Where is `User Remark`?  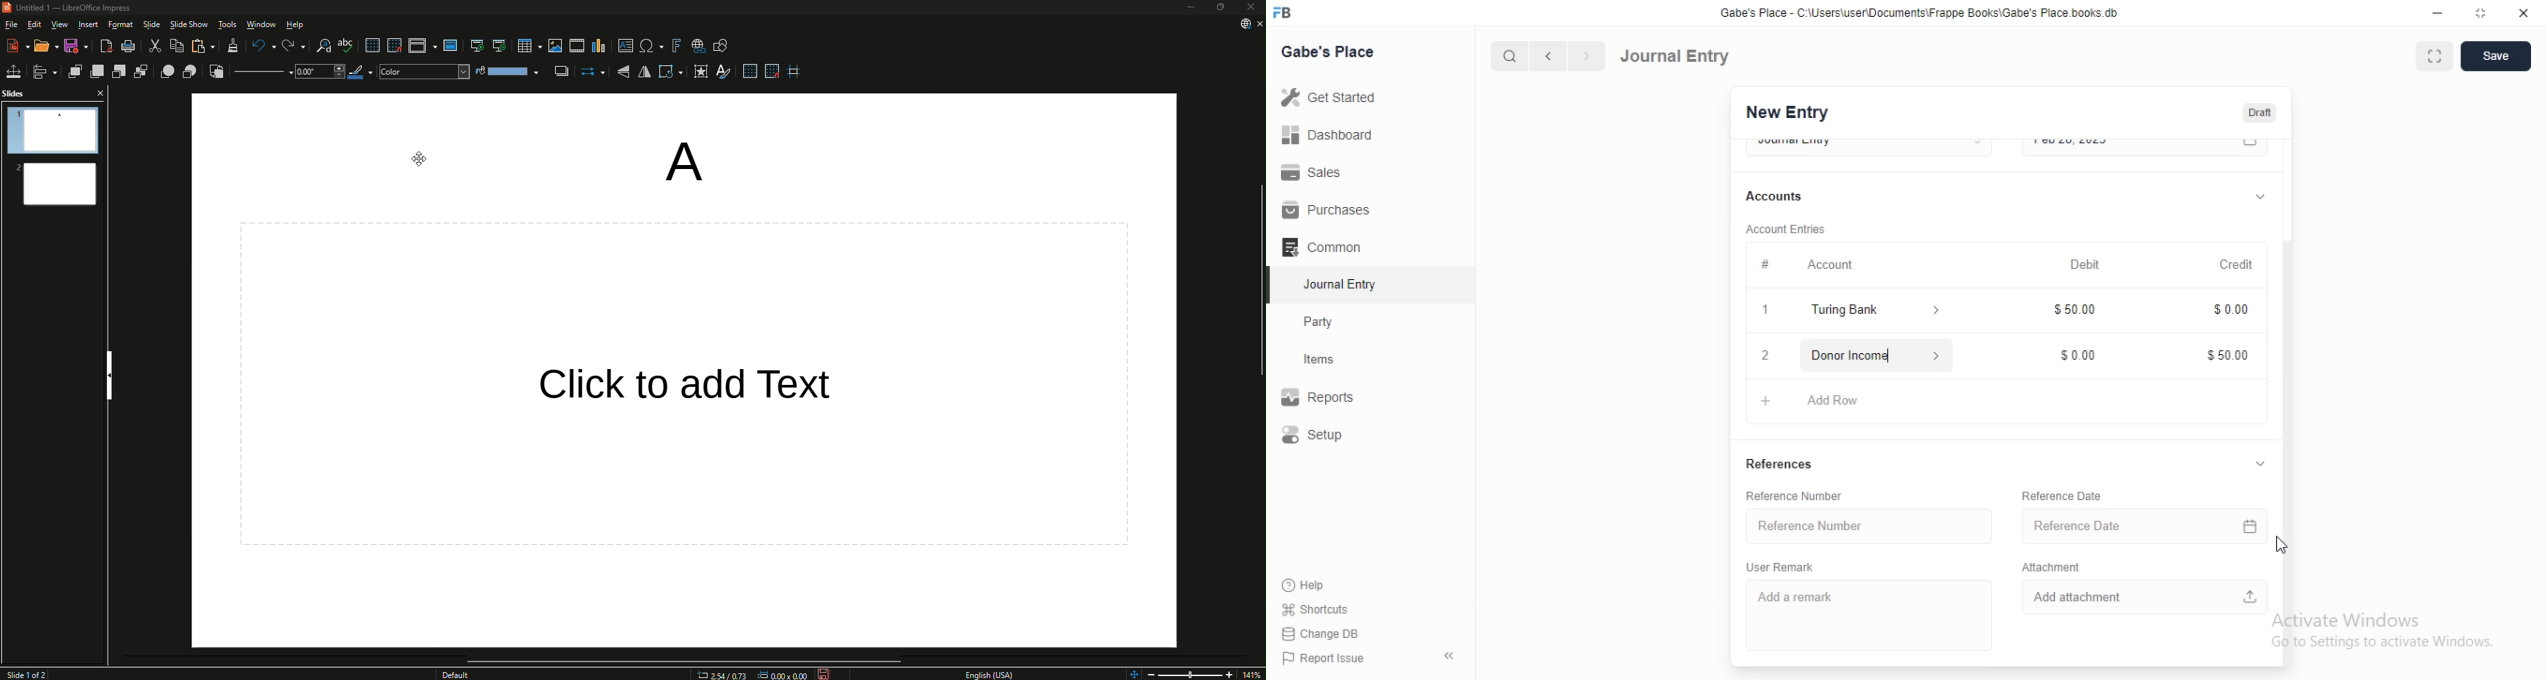
User Remark is located at coordinates (1785, 566).